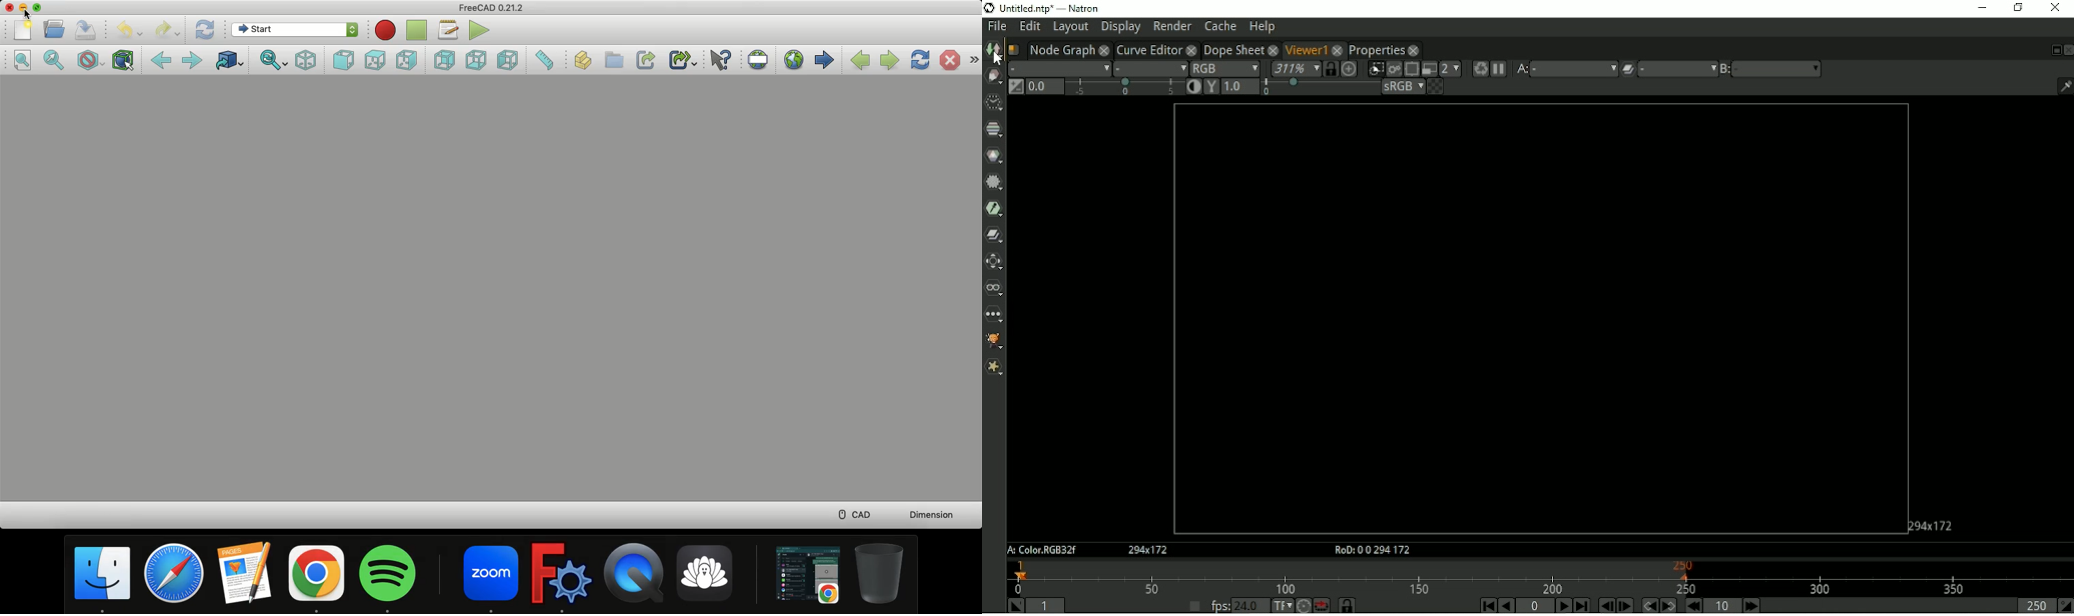 The width and height of the screenshot is (2100, 616). What do you see at coordinates (1330, 68) in the screenshot?
I see `Synchronize ` at bounding box center [1330, 68].